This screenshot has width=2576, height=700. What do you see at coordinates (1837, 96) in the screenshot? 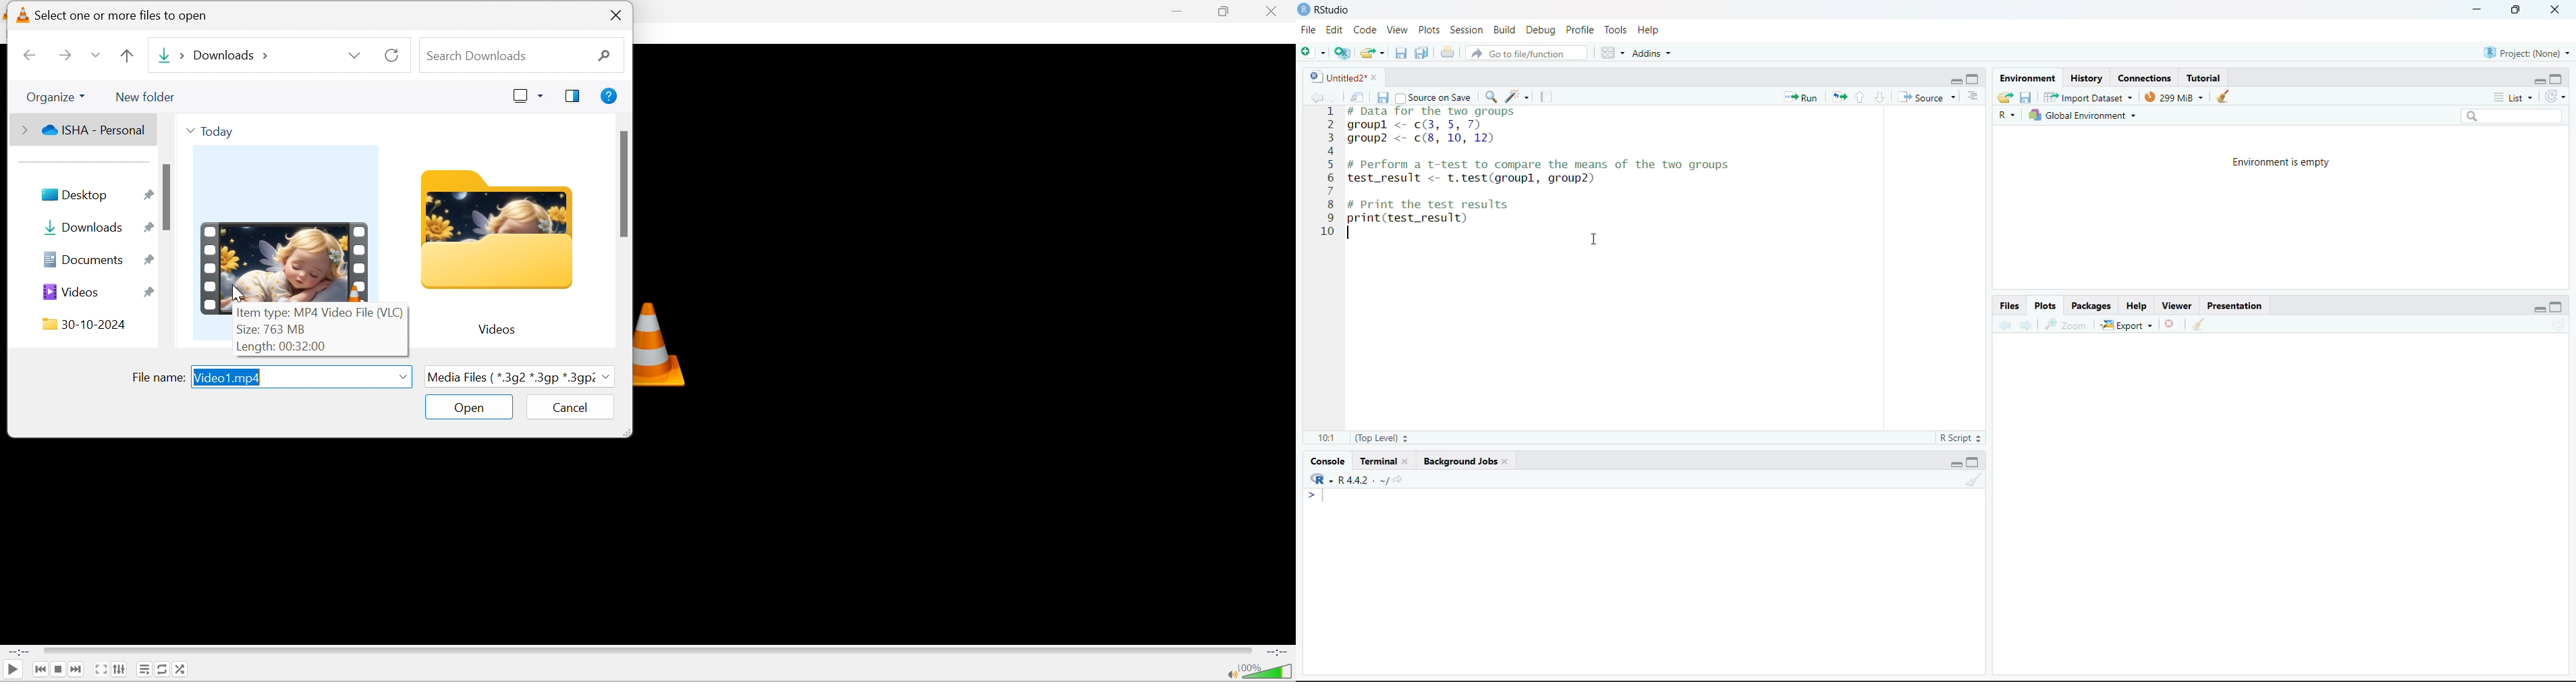
I see `Re-run the previous code again` at bounding box center [1837, 96].